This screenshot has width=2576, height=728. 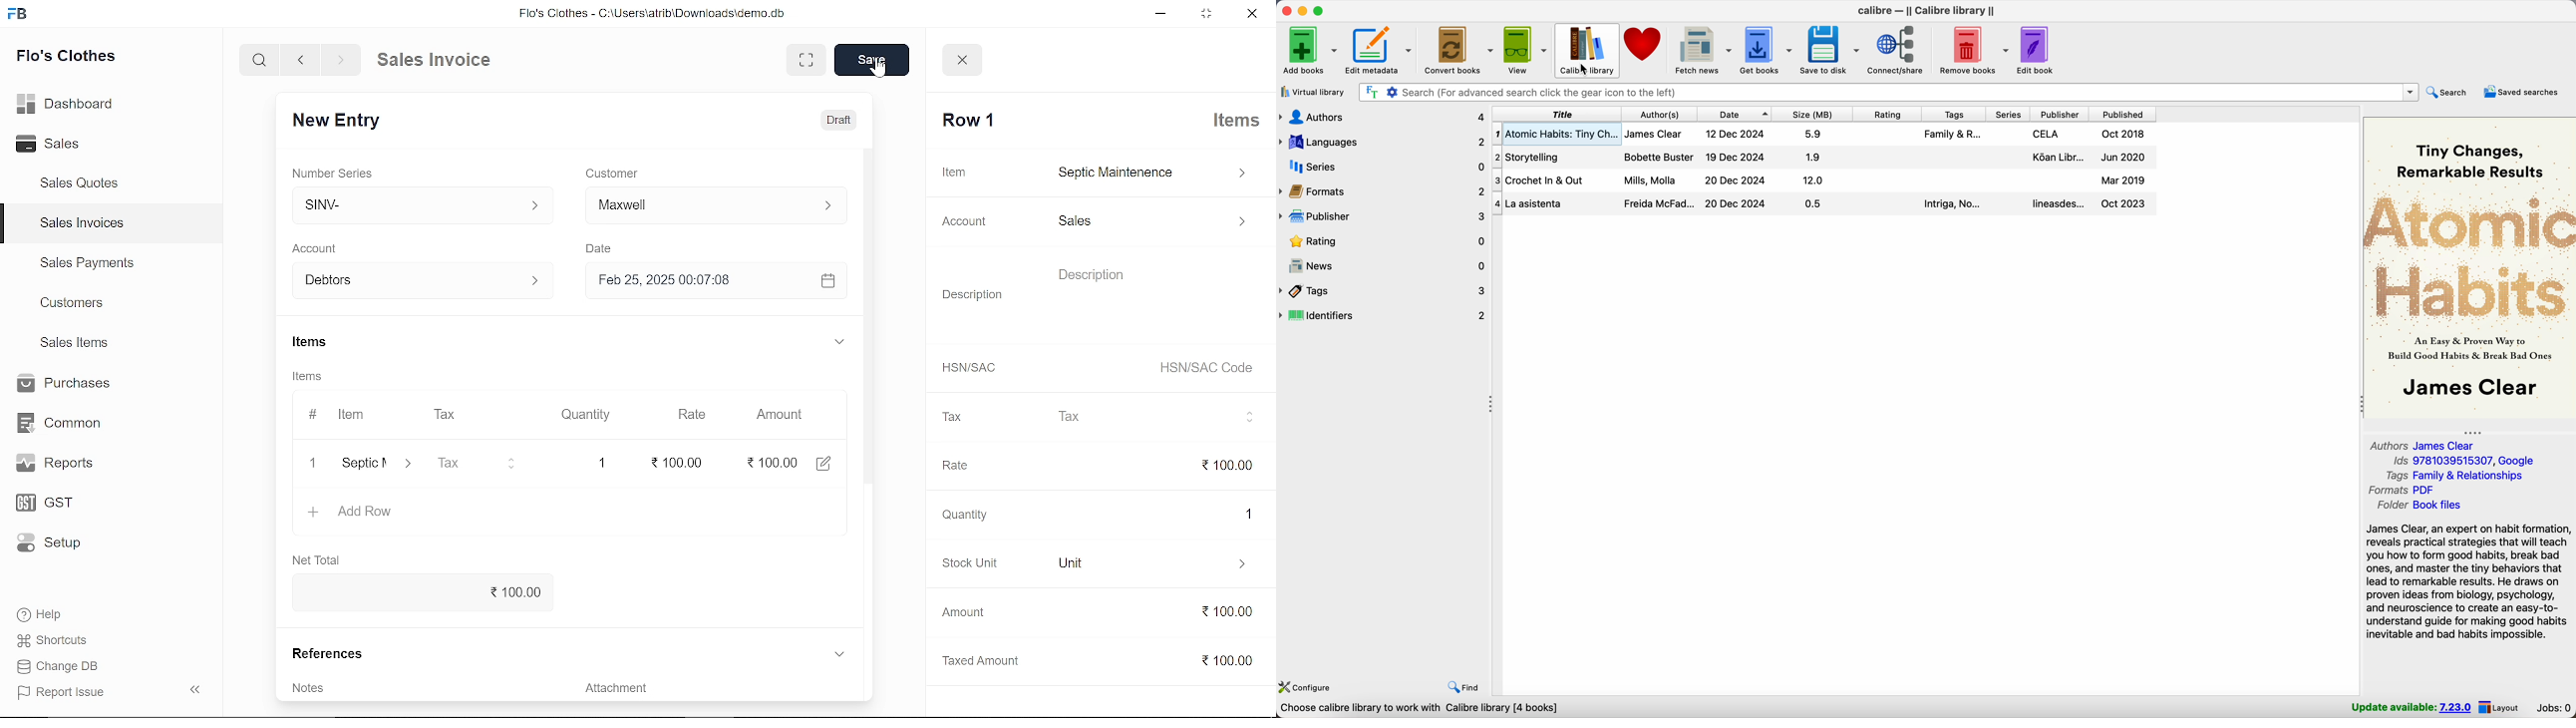 I want to click on Tax, so click(x=481, y=464).